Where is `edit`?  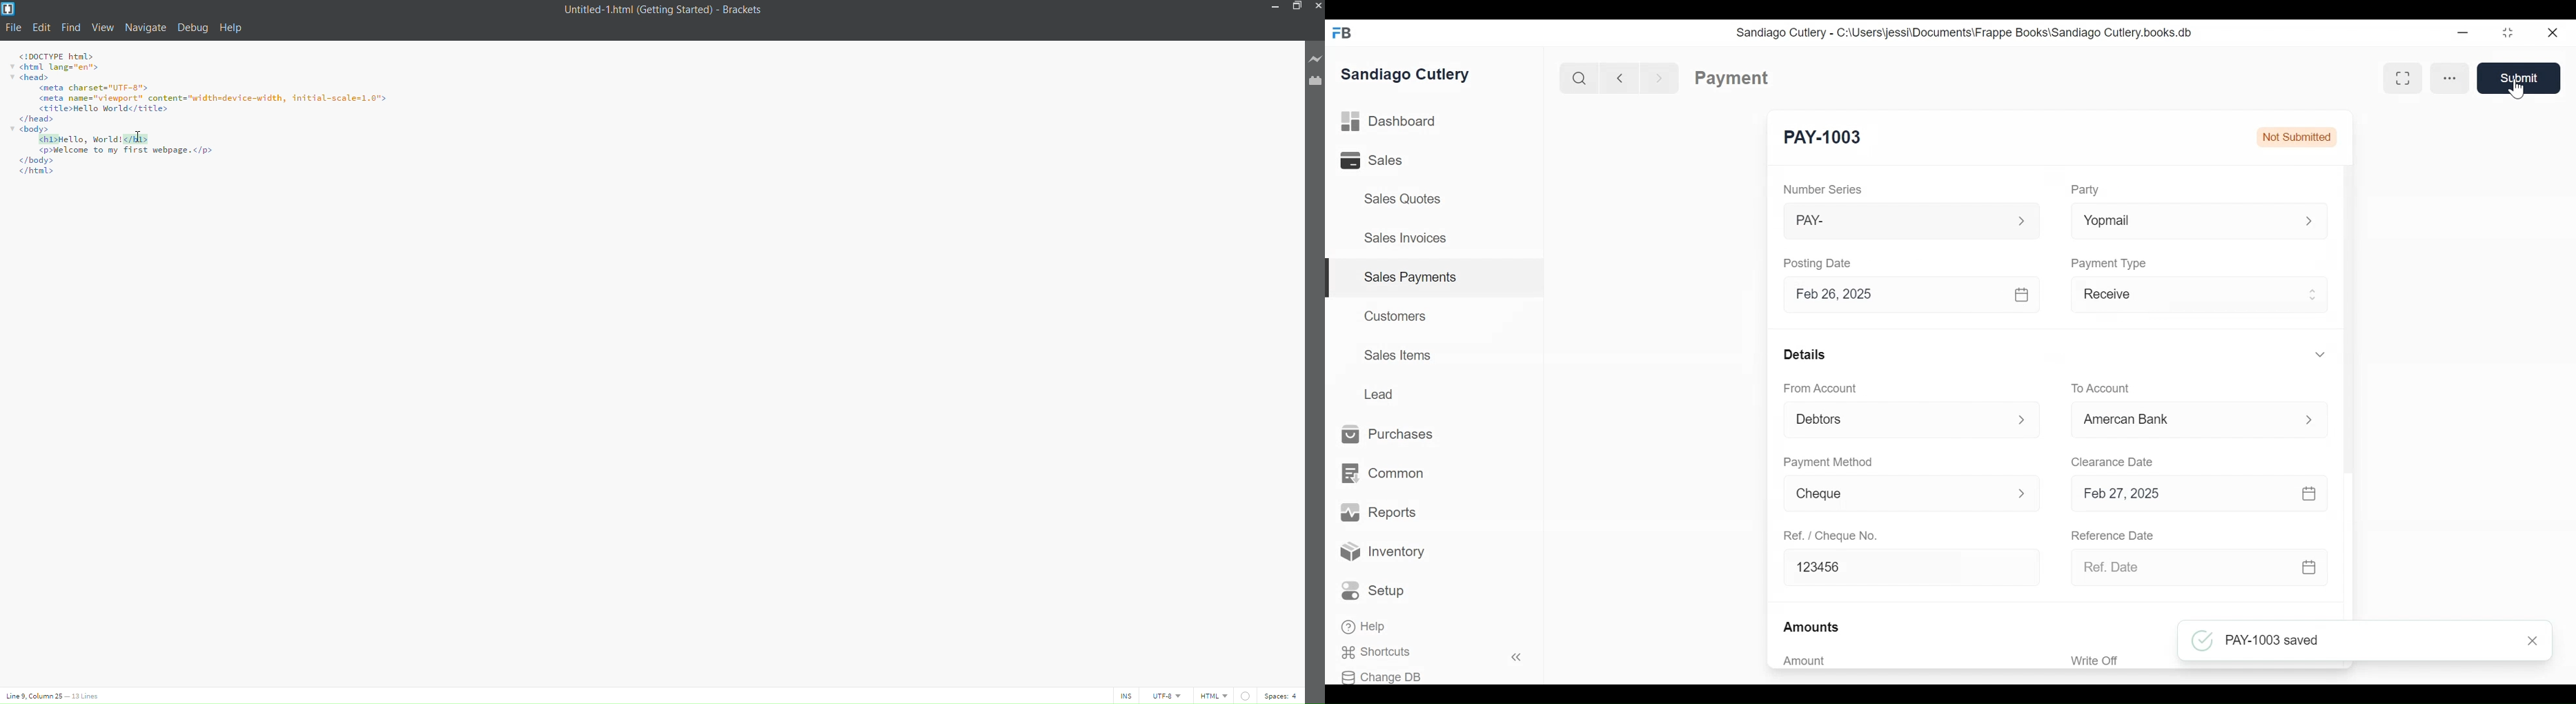
edit is located at coordinates (43, 27).